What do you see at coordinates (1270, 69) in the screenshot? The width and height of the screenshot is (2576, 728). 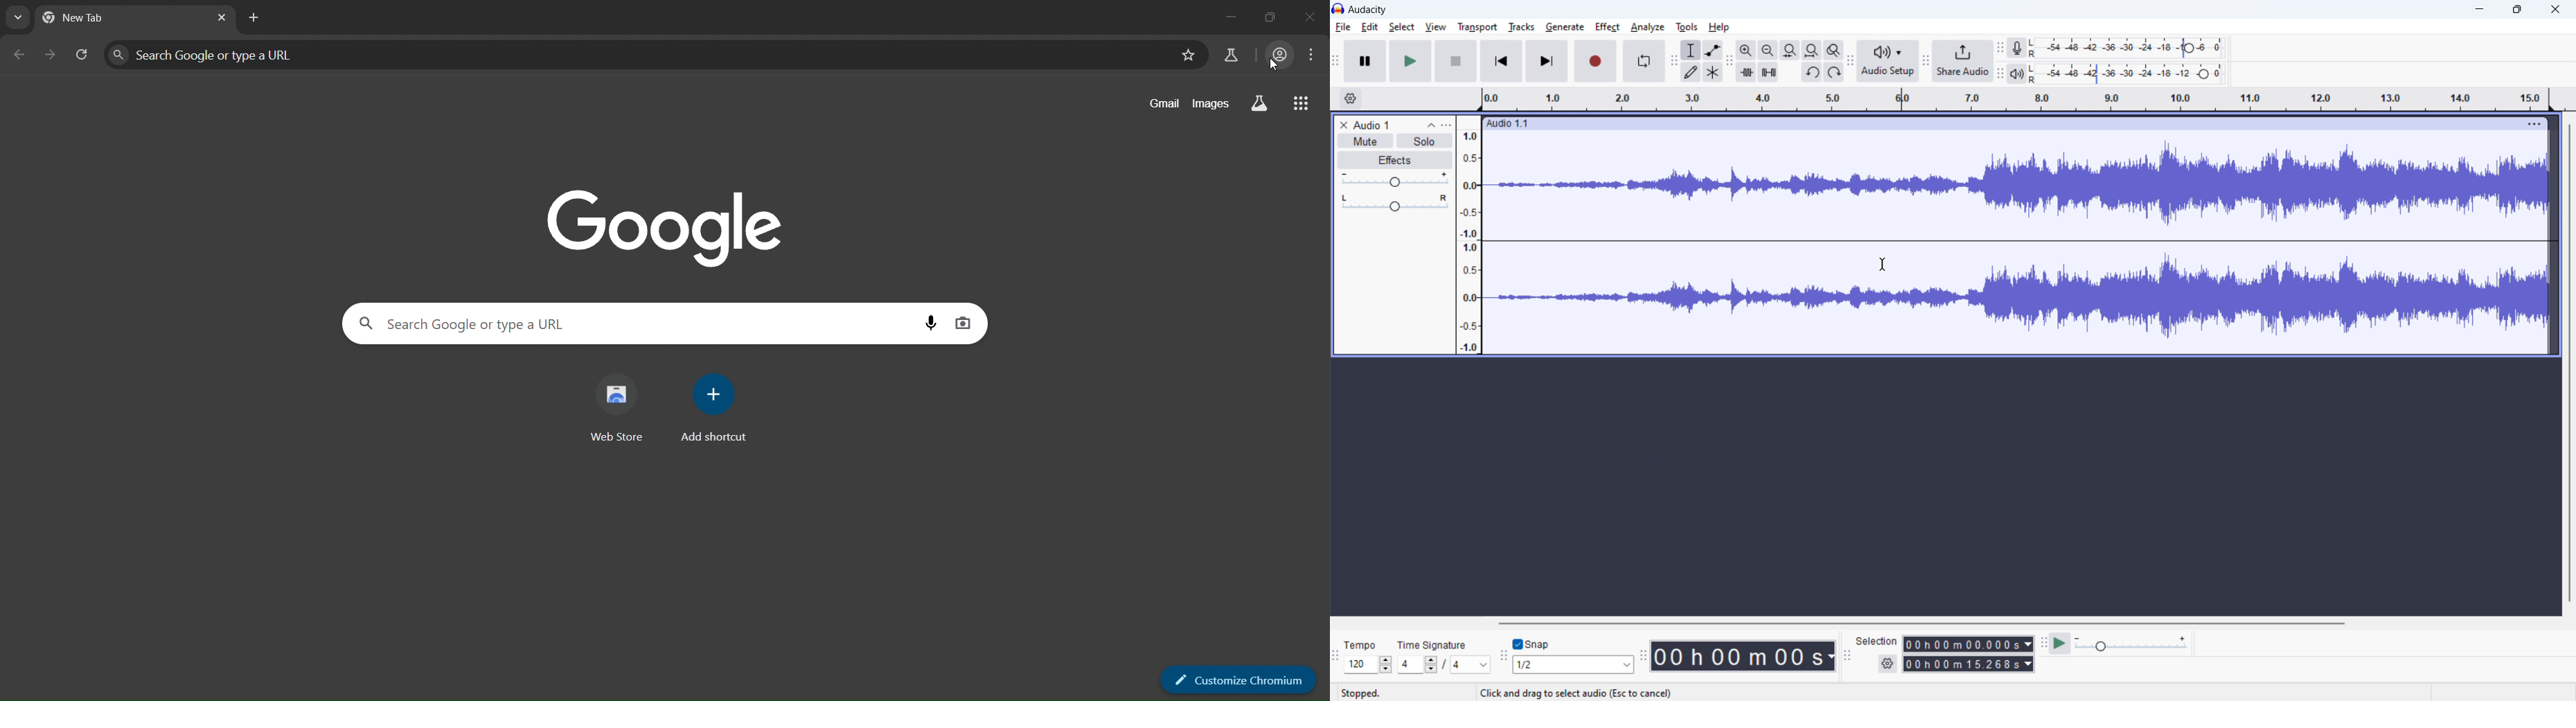 I see `cursor` at bounding box center [1270, 69].